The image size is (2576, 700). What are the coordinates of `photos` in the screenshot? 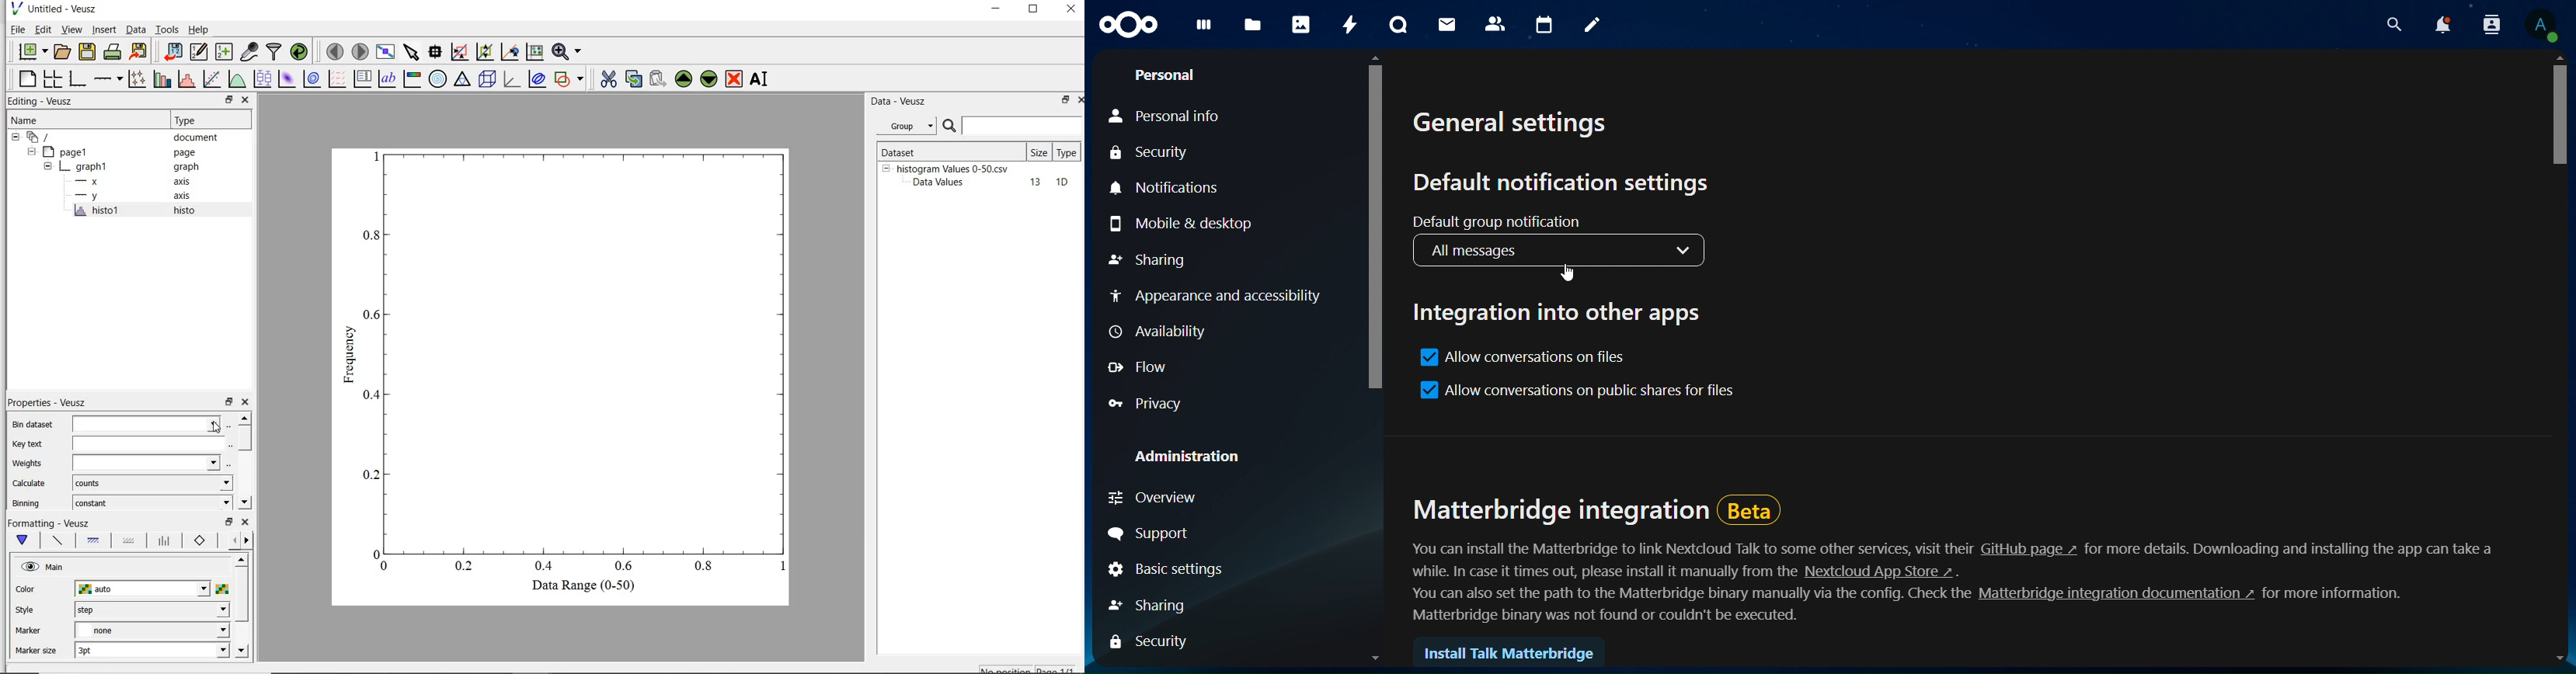 It's located at (1300, 24).